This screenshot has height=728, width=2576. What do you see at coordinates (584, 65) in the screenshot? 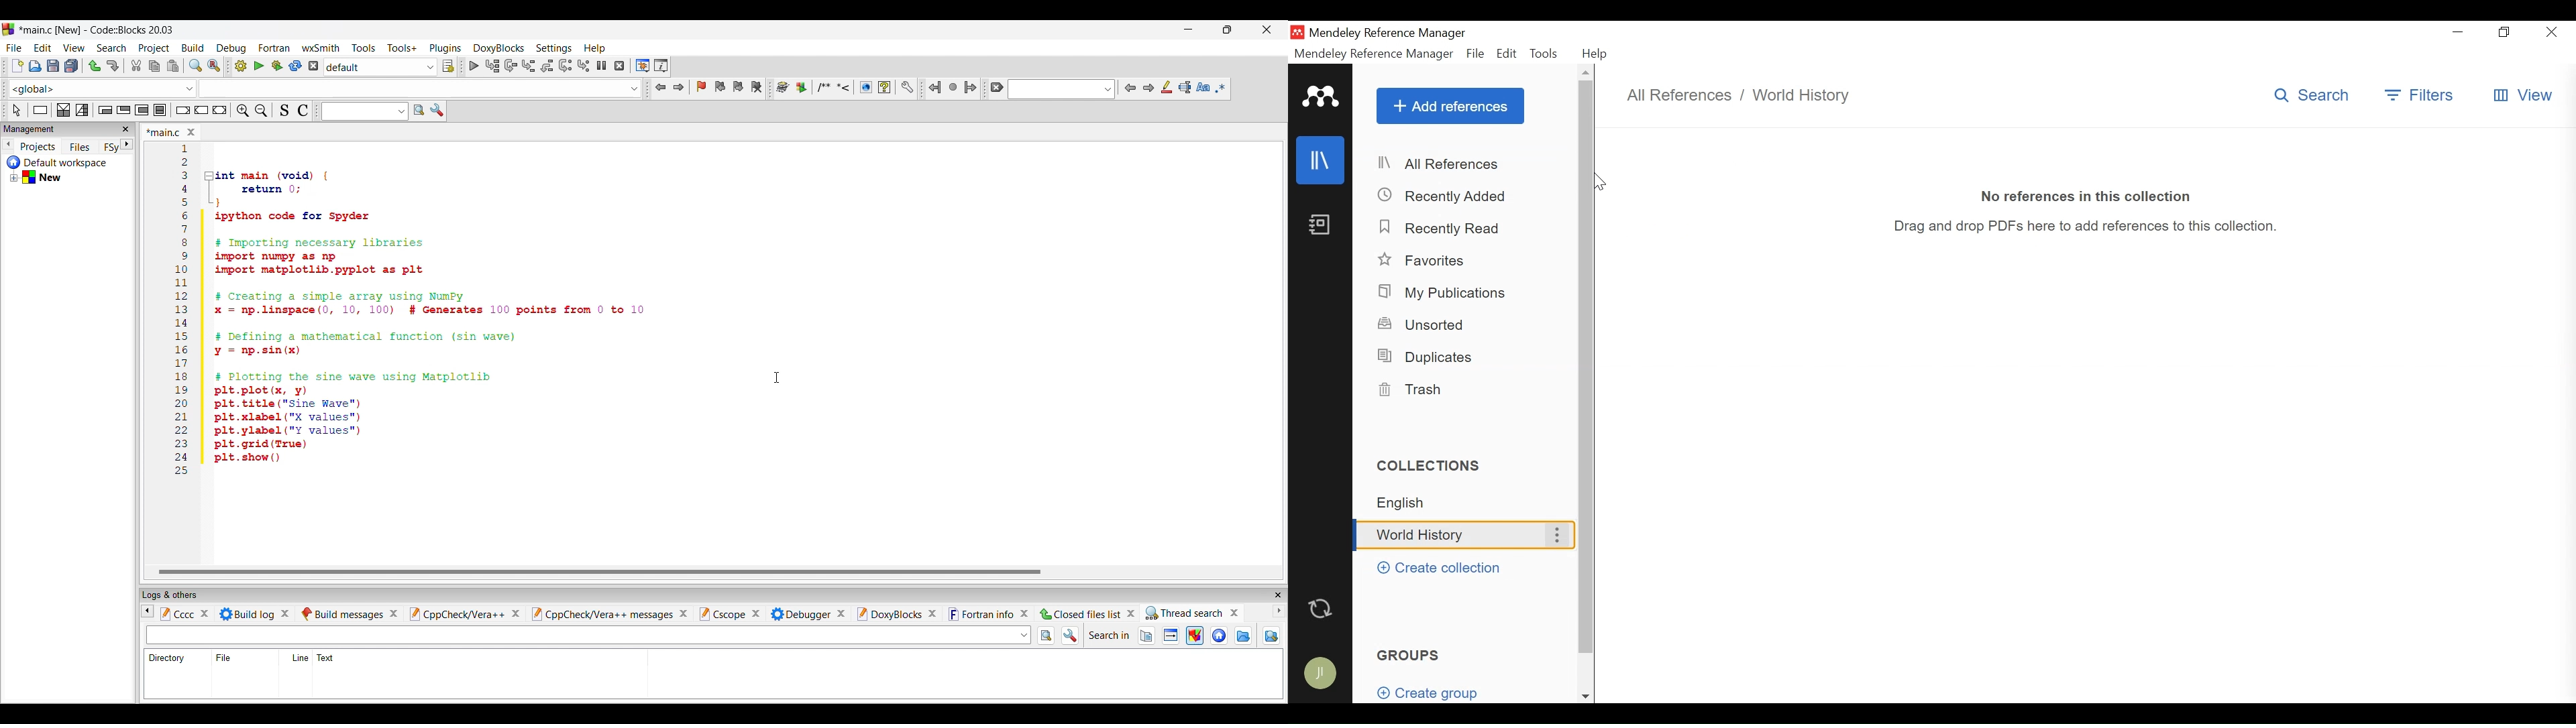
I see `Step into instruction` at bounding box center [584, 65].